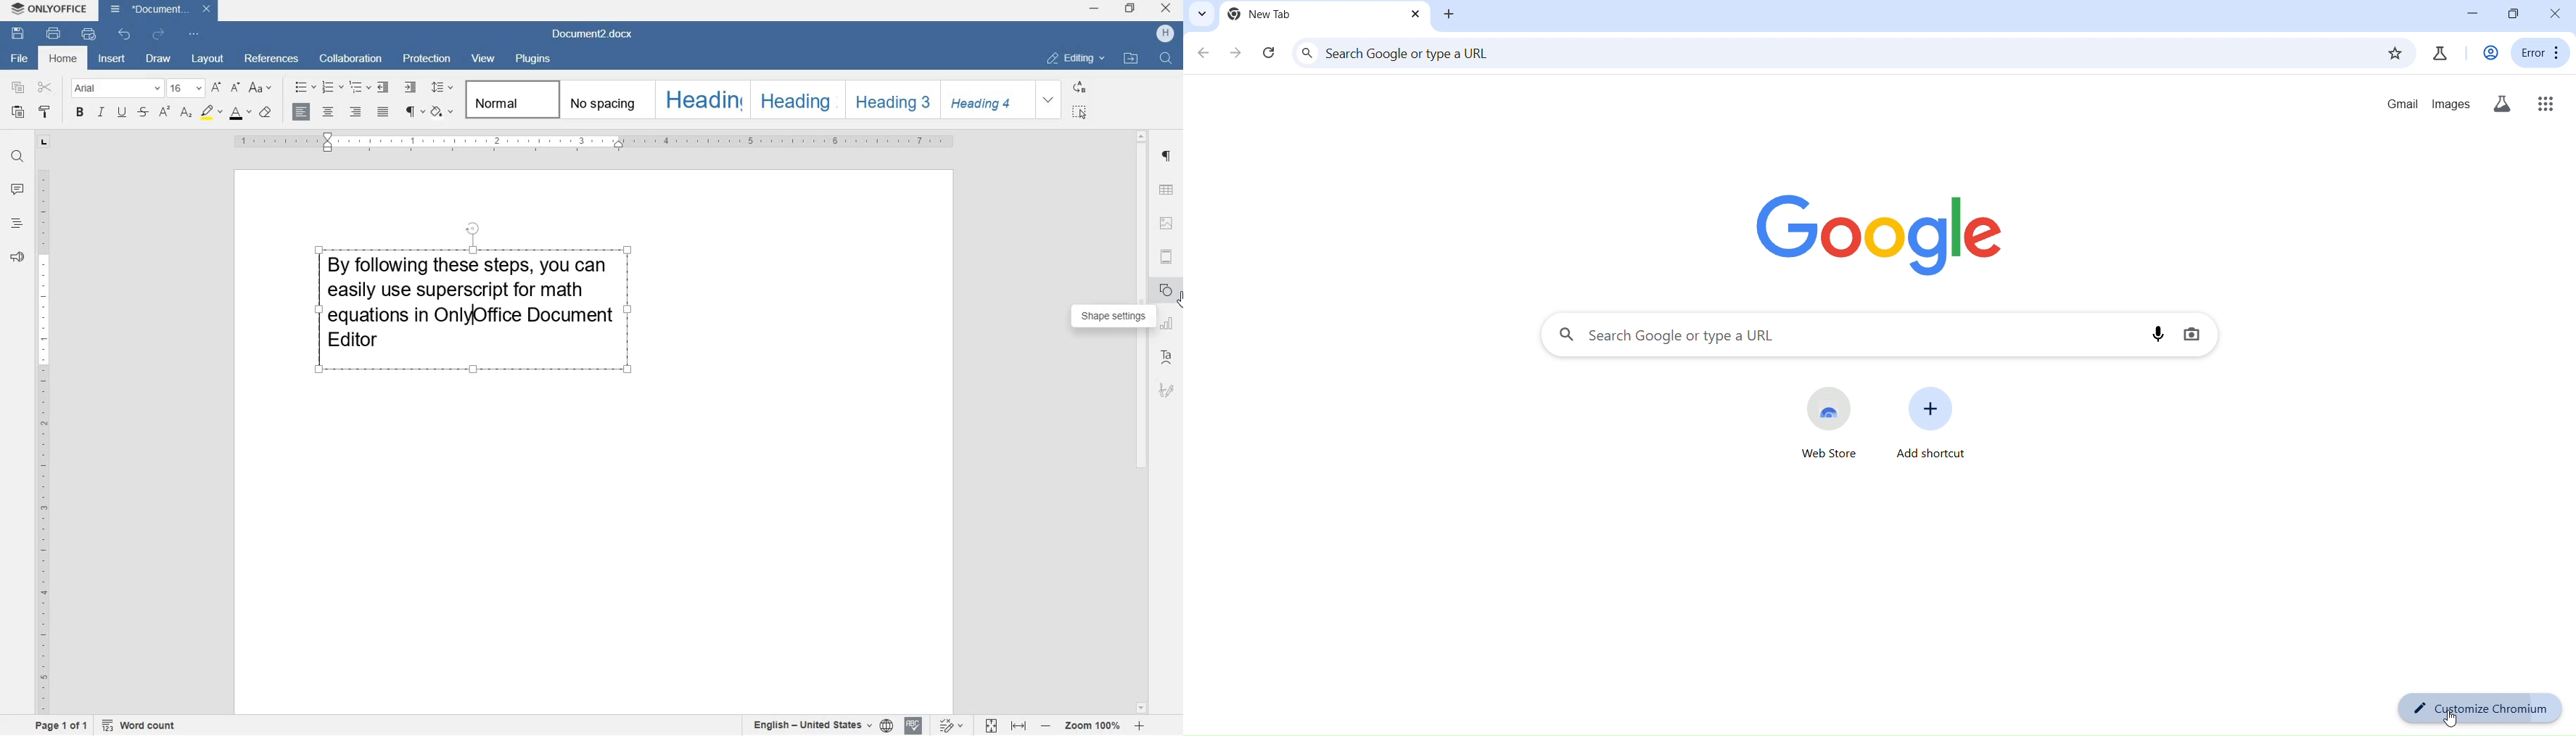  I want to click on google apps, so click(2545, 105).